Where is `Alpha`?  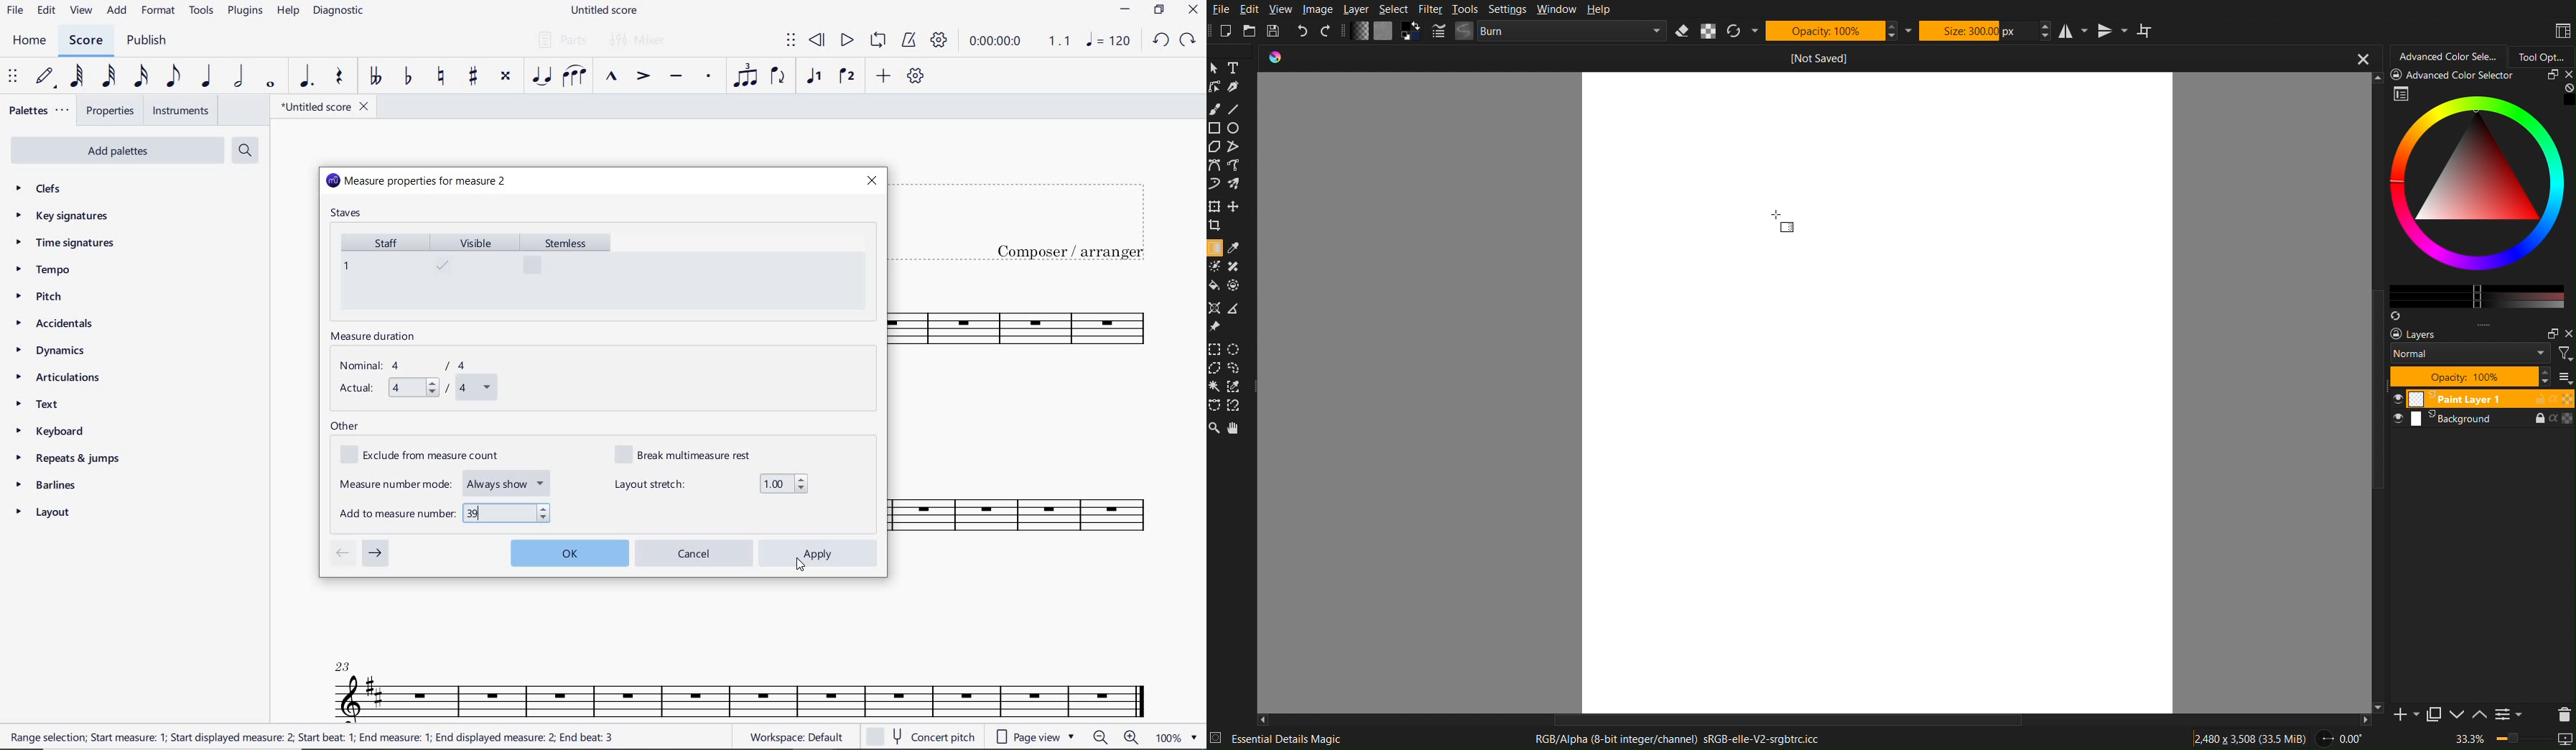
Alpha is located at coordinates (1708, 31).